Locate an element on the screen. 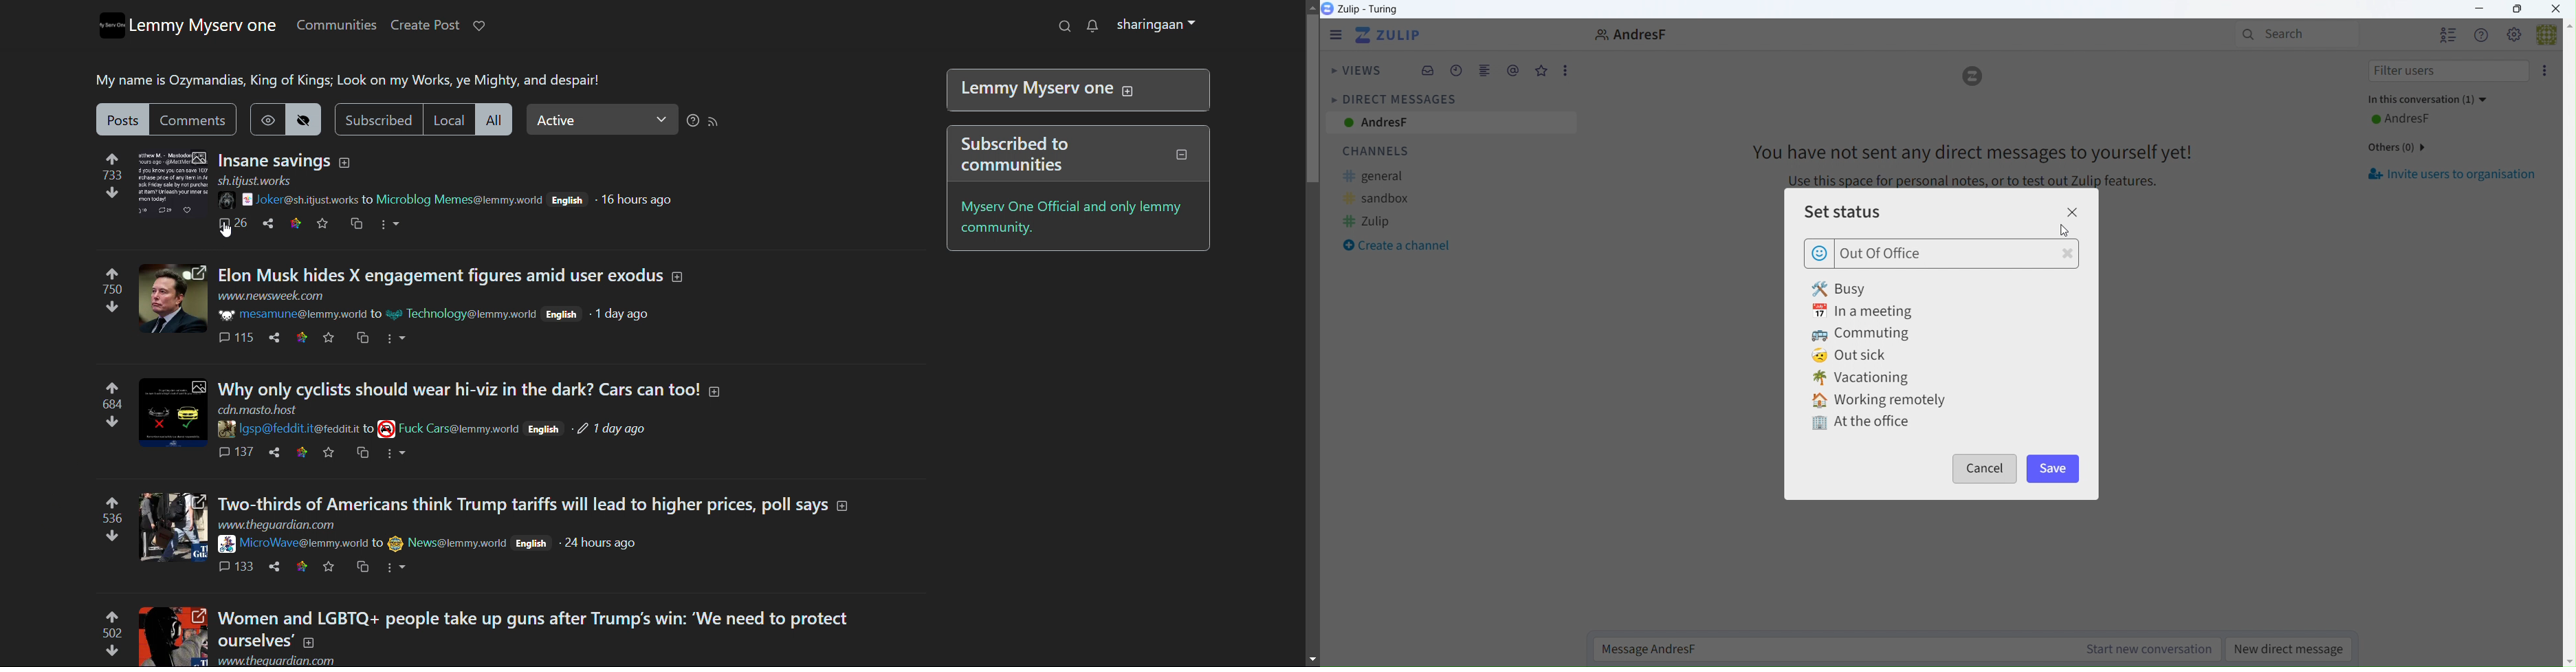  local is located at coordinates (447, 119).